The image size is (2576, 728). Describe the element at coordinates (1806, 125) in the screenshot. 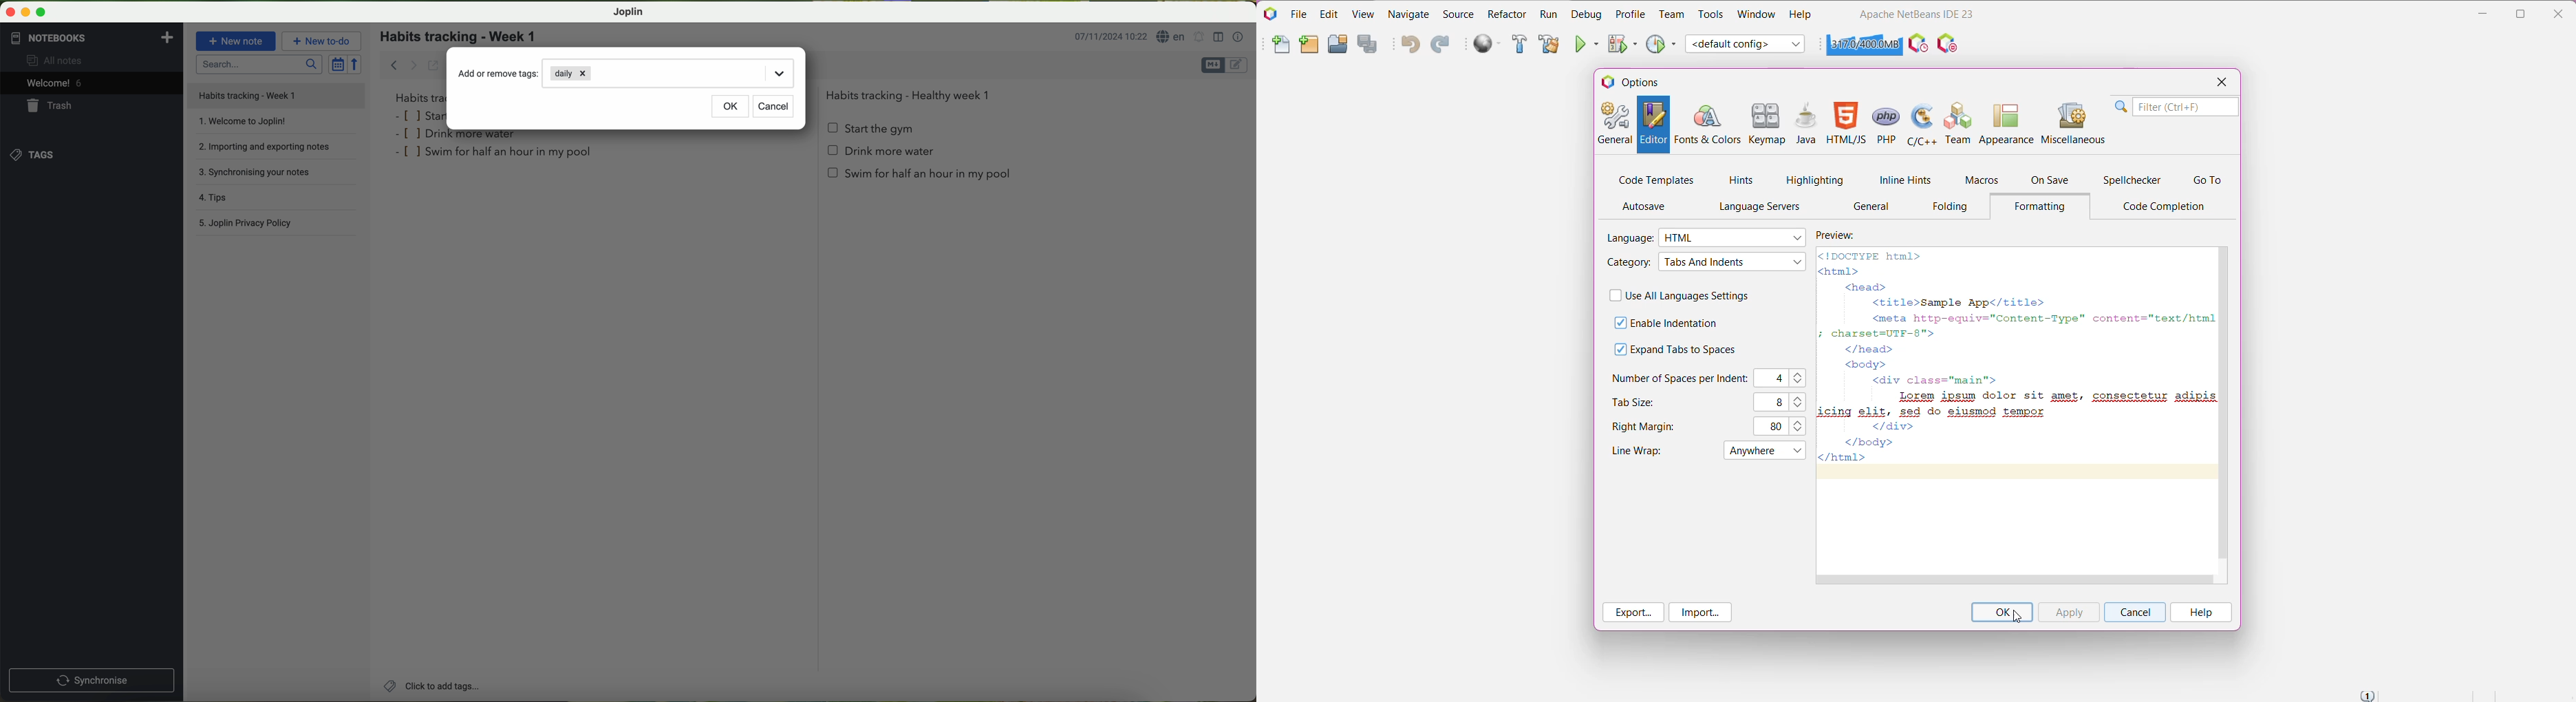

I see `Java` at that location.